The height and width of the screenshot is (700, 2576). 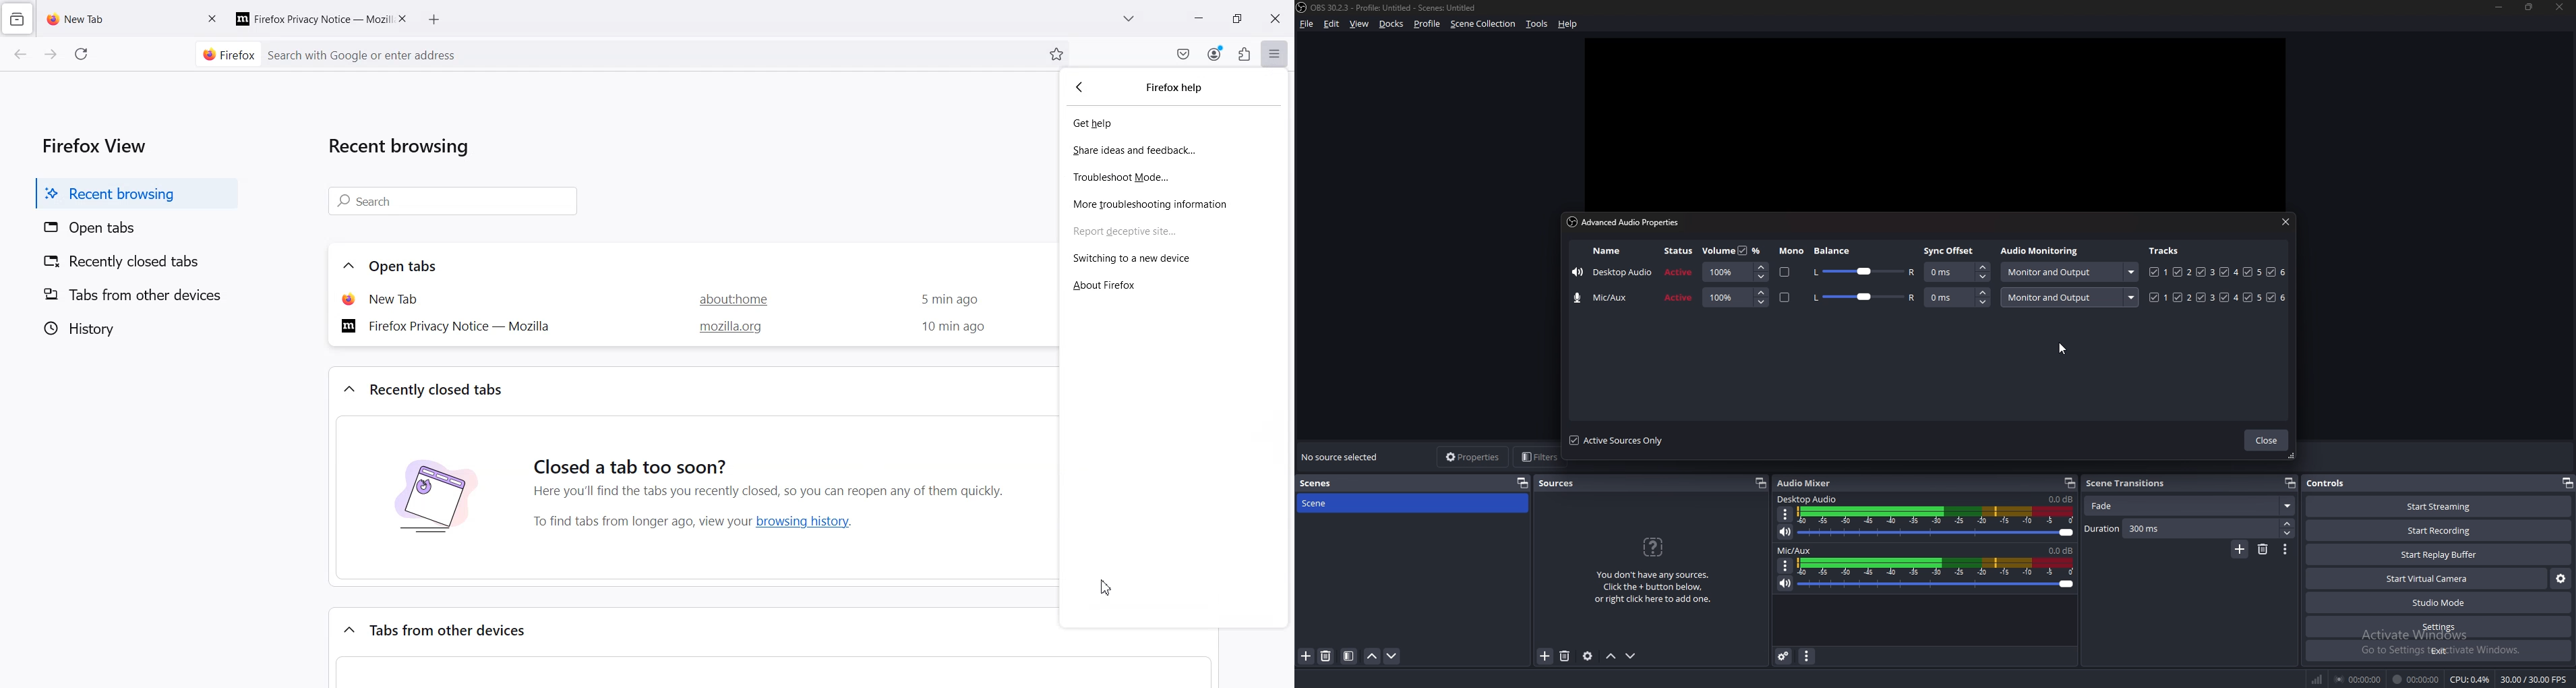 What do you see at coordinates (1328, 503) in the screenshot?
I see `scene` at bounding box center [1328, 503].